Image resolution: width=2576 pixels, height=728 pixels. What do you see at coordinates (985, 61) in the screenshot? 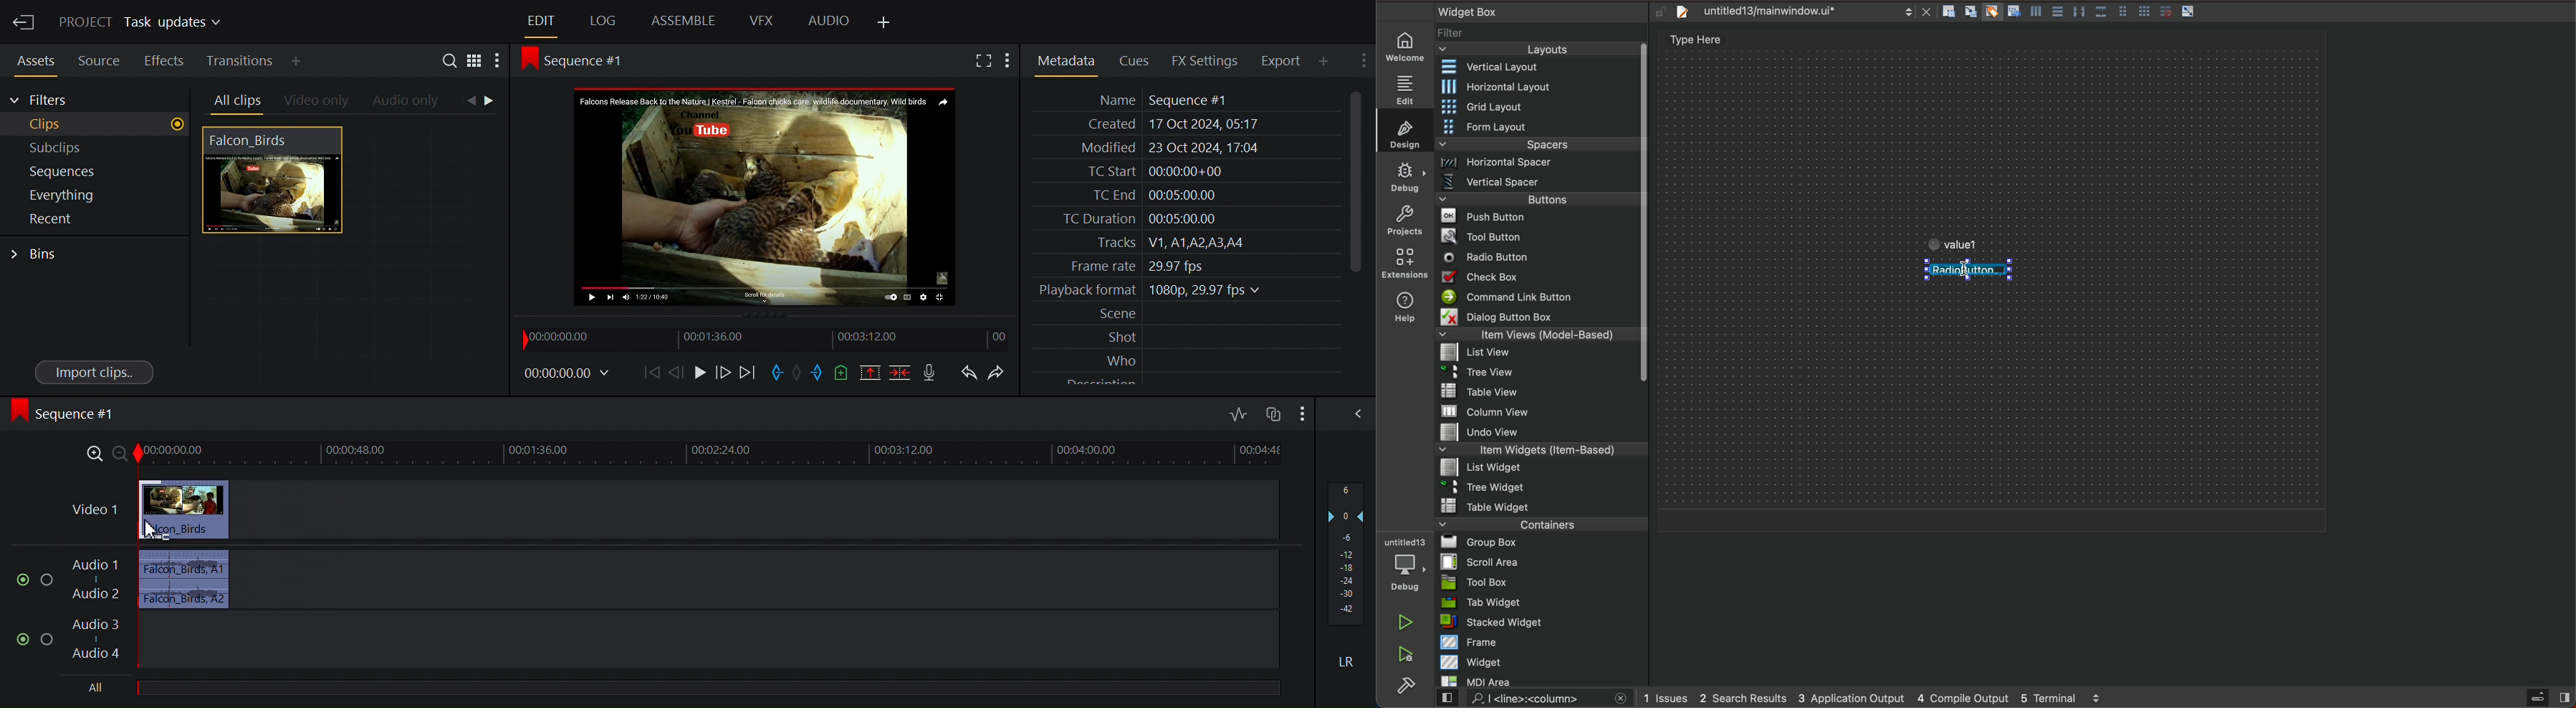
I see `Fullscreen` at bounding box center [985, 61].